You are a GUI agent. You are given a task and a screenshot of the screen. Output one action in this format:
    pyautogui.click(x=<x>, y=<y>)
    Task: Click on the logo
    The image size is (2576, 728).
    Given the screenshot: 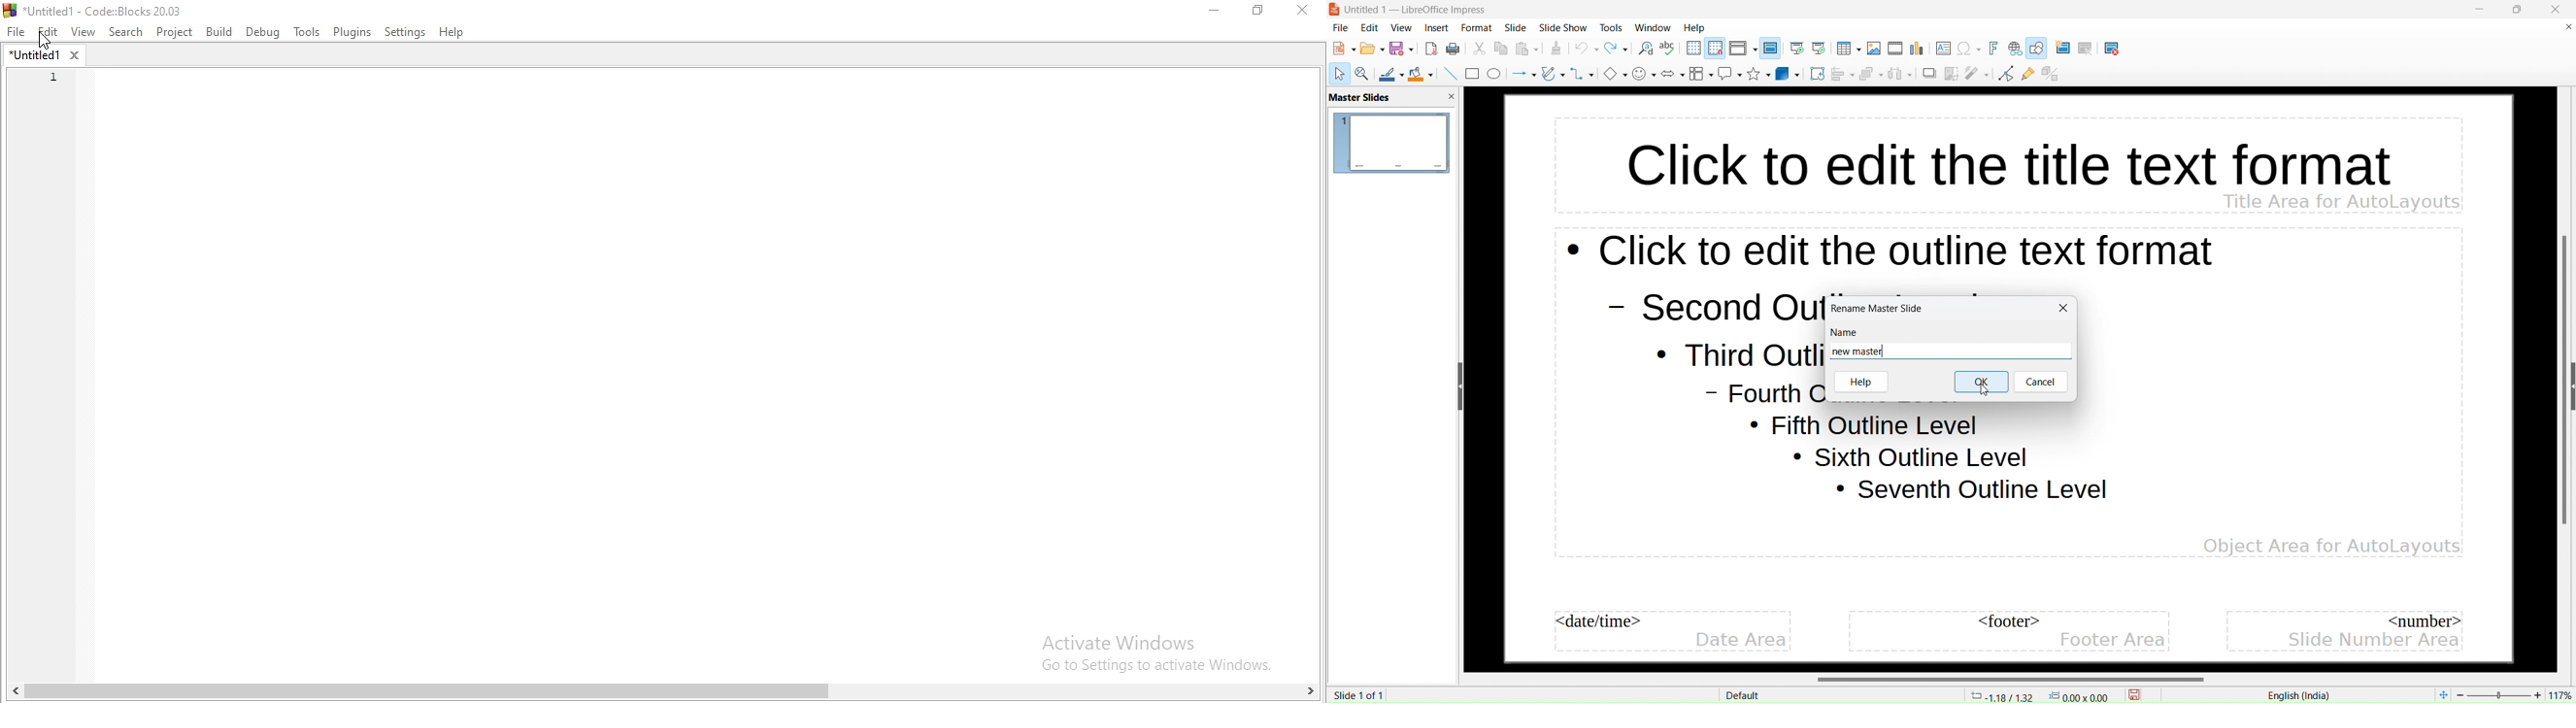 What is the action you would take?
    pyautogui.click(x=1335, y=10)
    